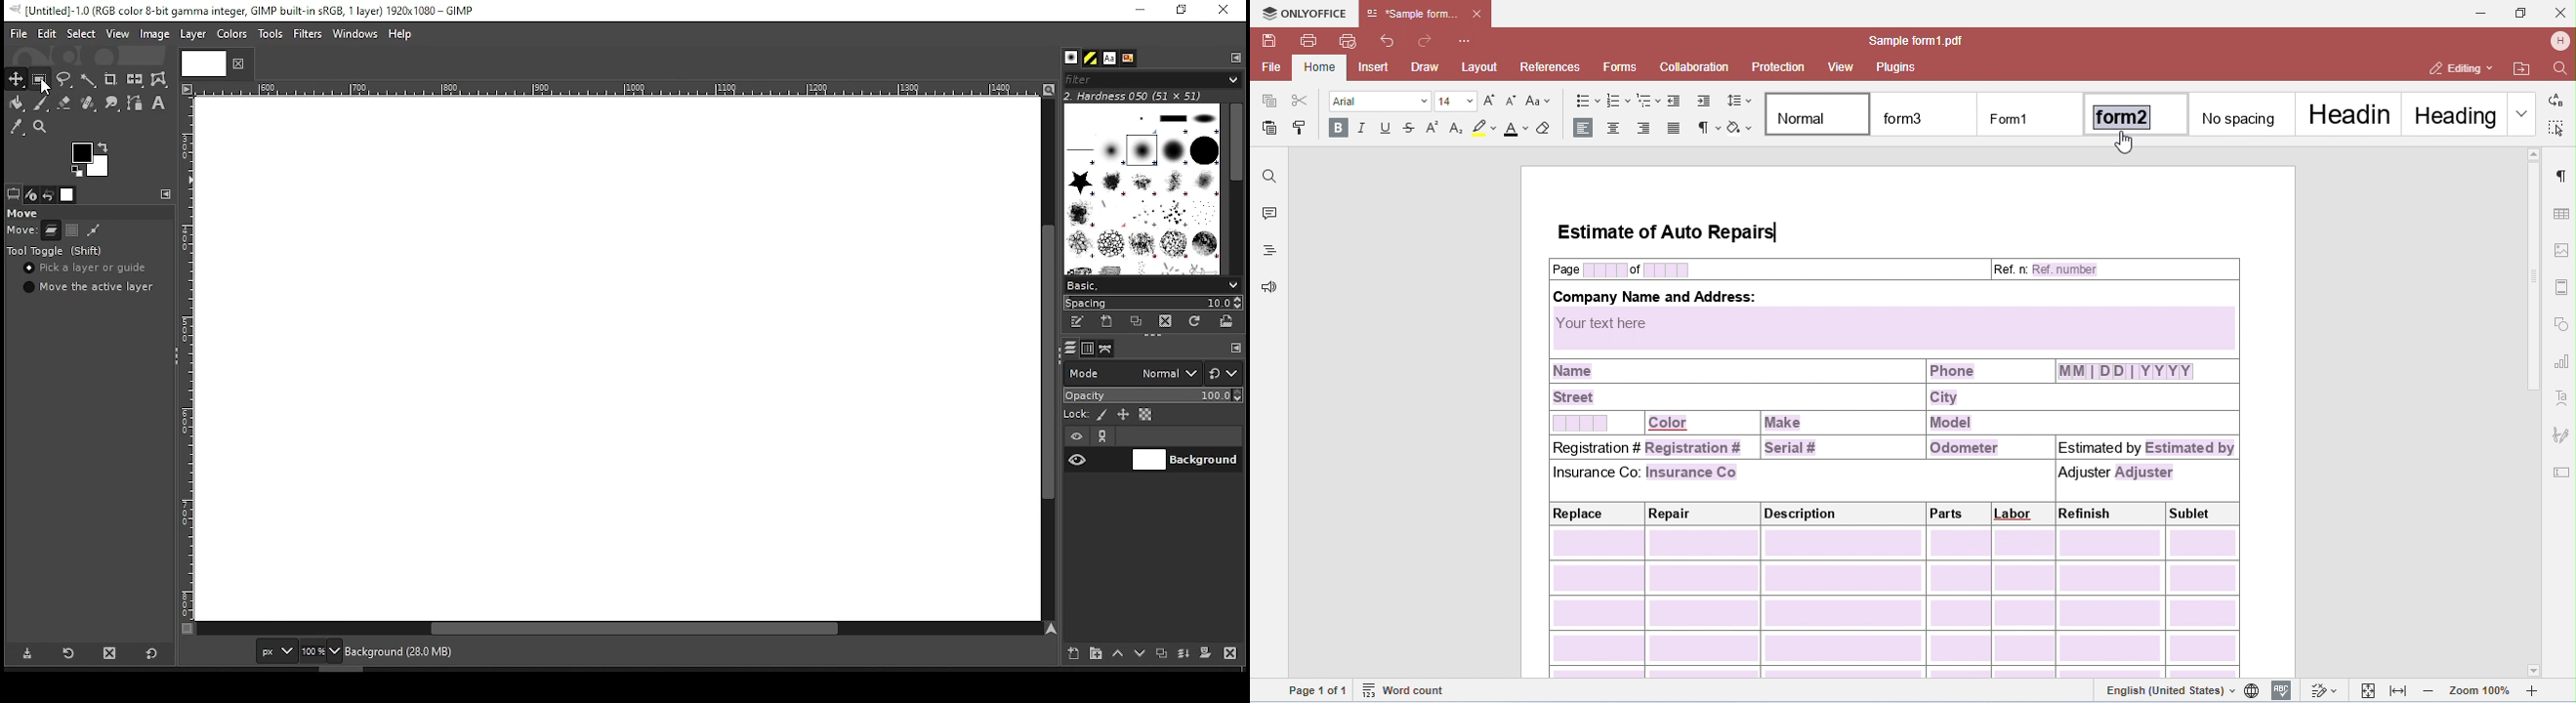  What do you see at coordinates (41, 128) in the screenshot?
I see `zoom tool` at bounding box center [41, 128].